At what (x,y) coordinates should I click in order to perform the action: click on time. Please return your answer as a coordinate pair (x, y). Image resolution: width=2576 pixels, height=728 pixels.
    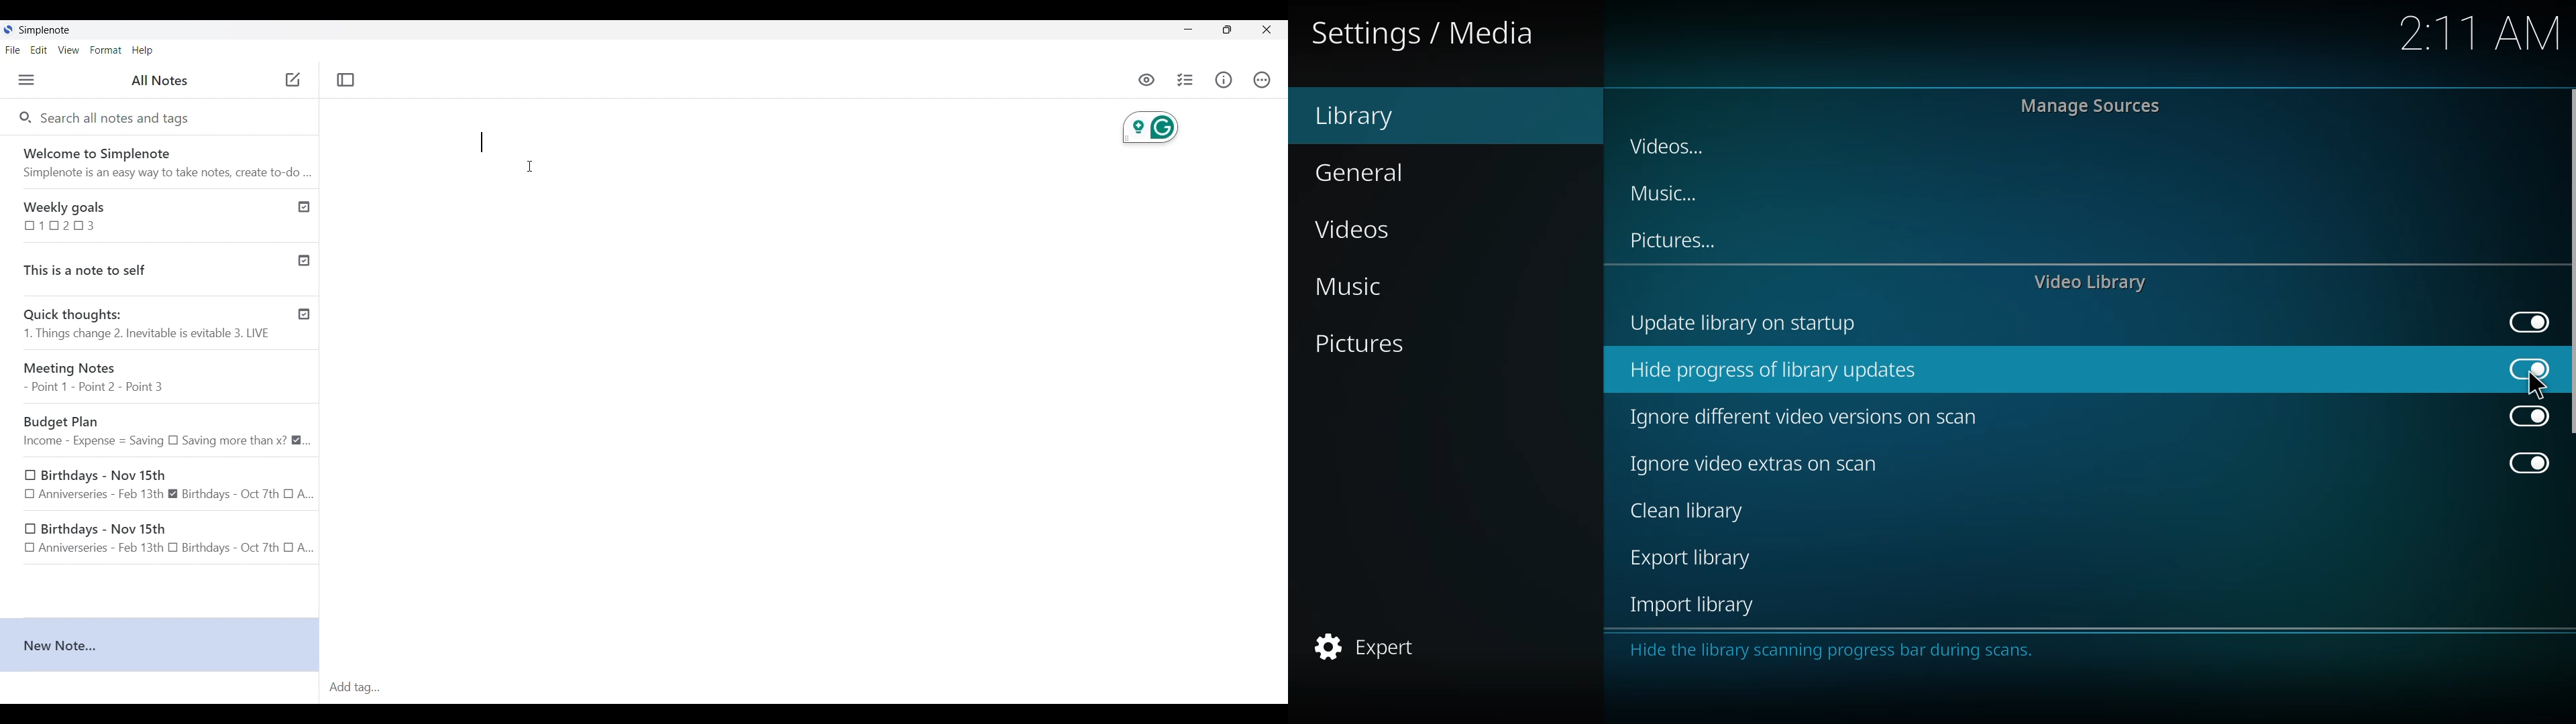
    Looking at the image, I should click on (2479, 33).